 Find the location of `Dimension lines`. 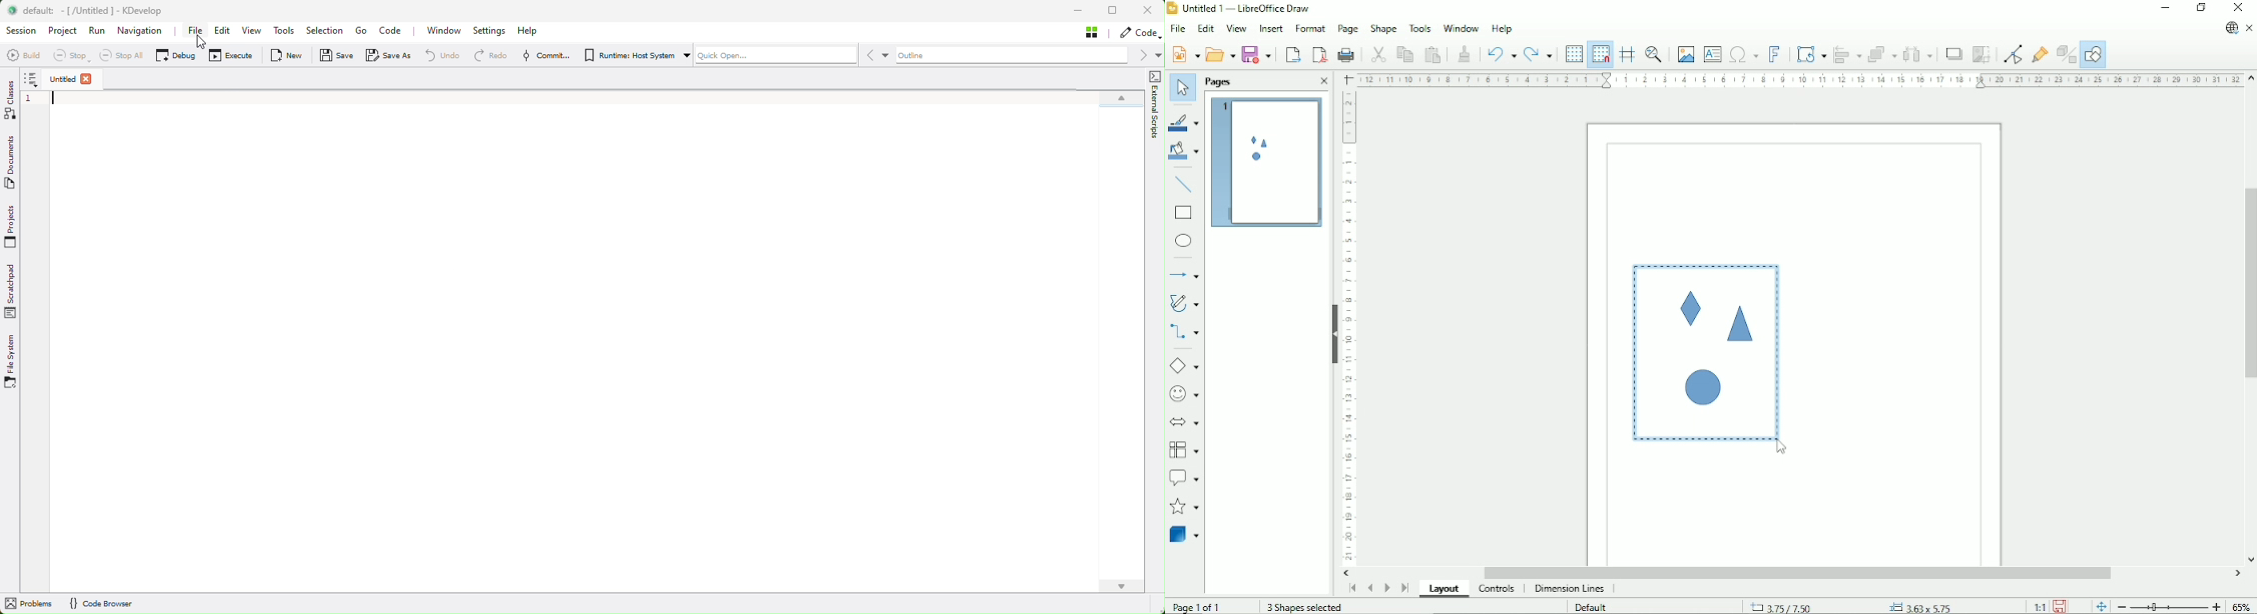

Dimension lines is located at coordinates (1571, 589).